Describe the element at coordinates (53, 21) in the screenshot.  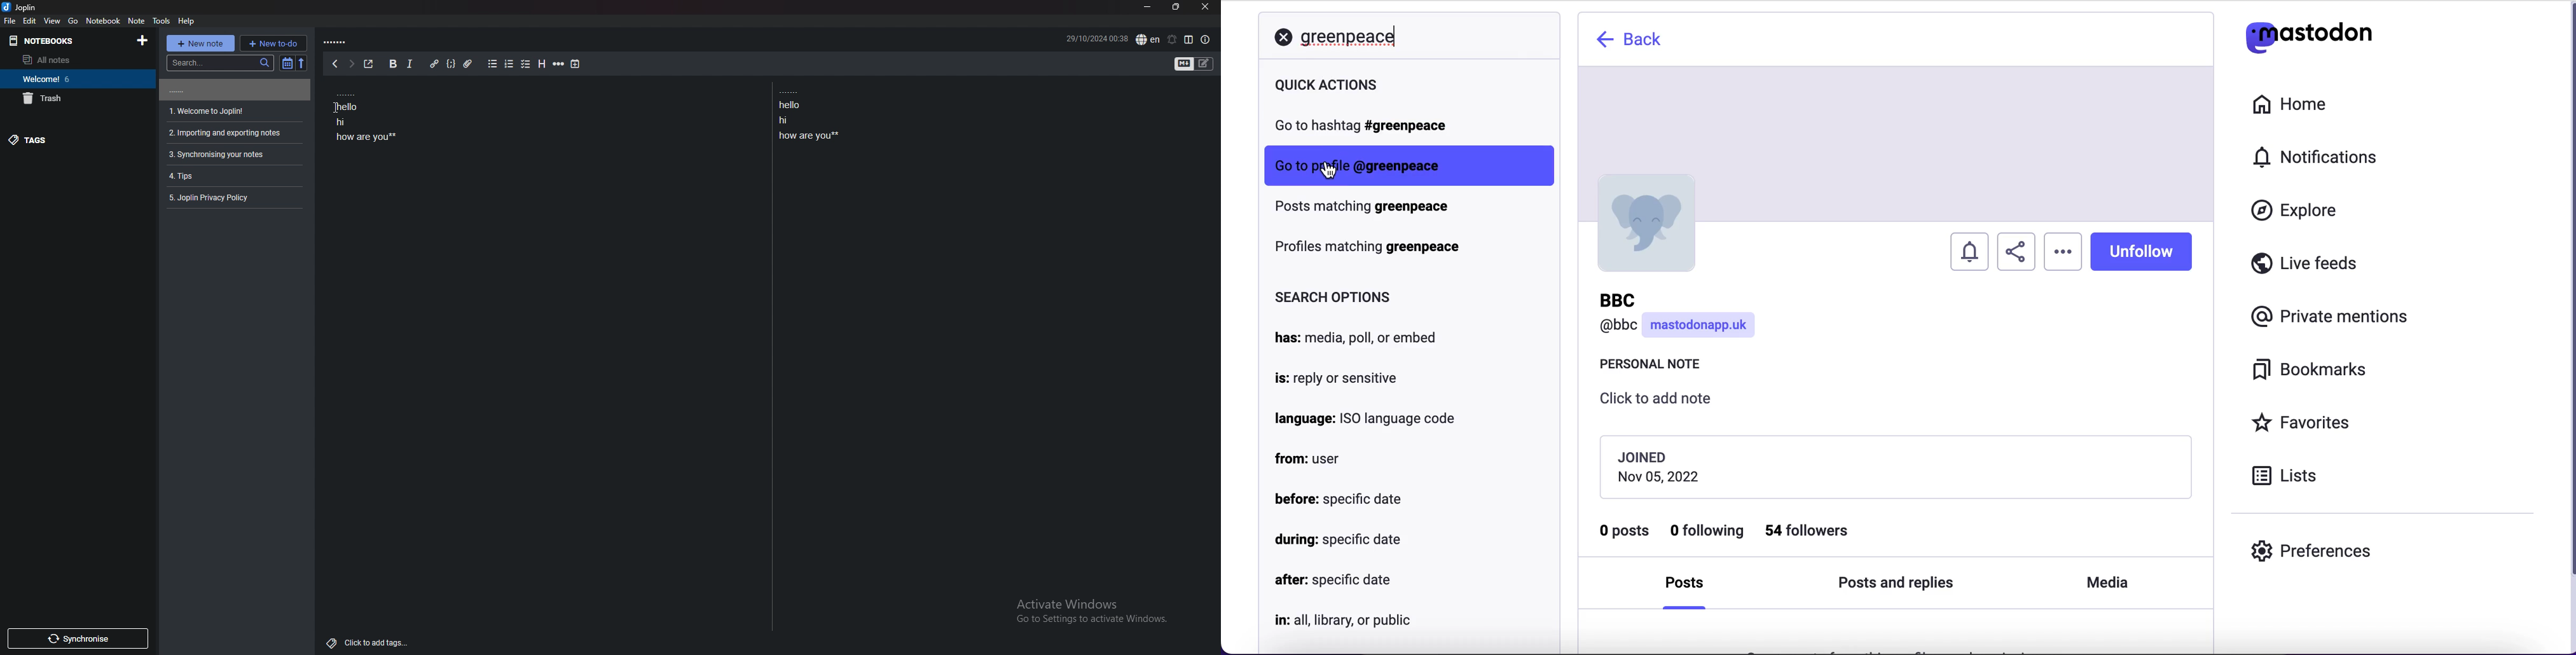
I see `view` at that location.